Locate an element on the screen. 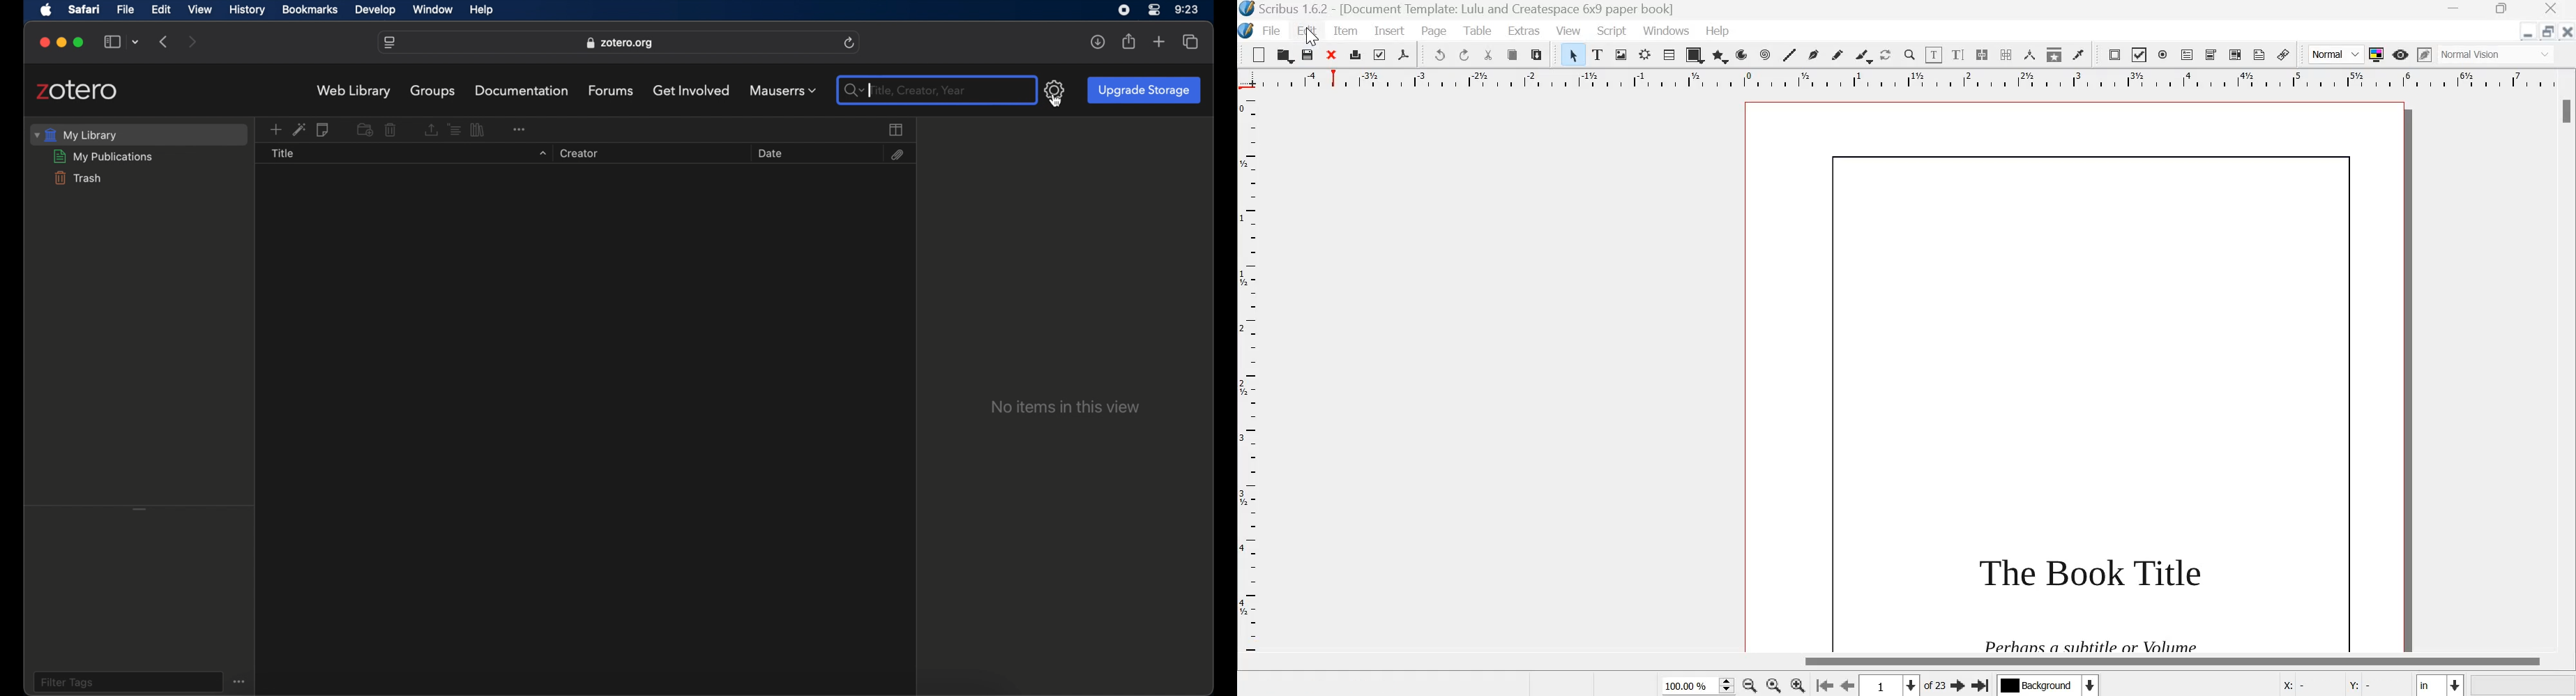 The image size is (2576, 700). X: is located at coordinates (2295, 684).